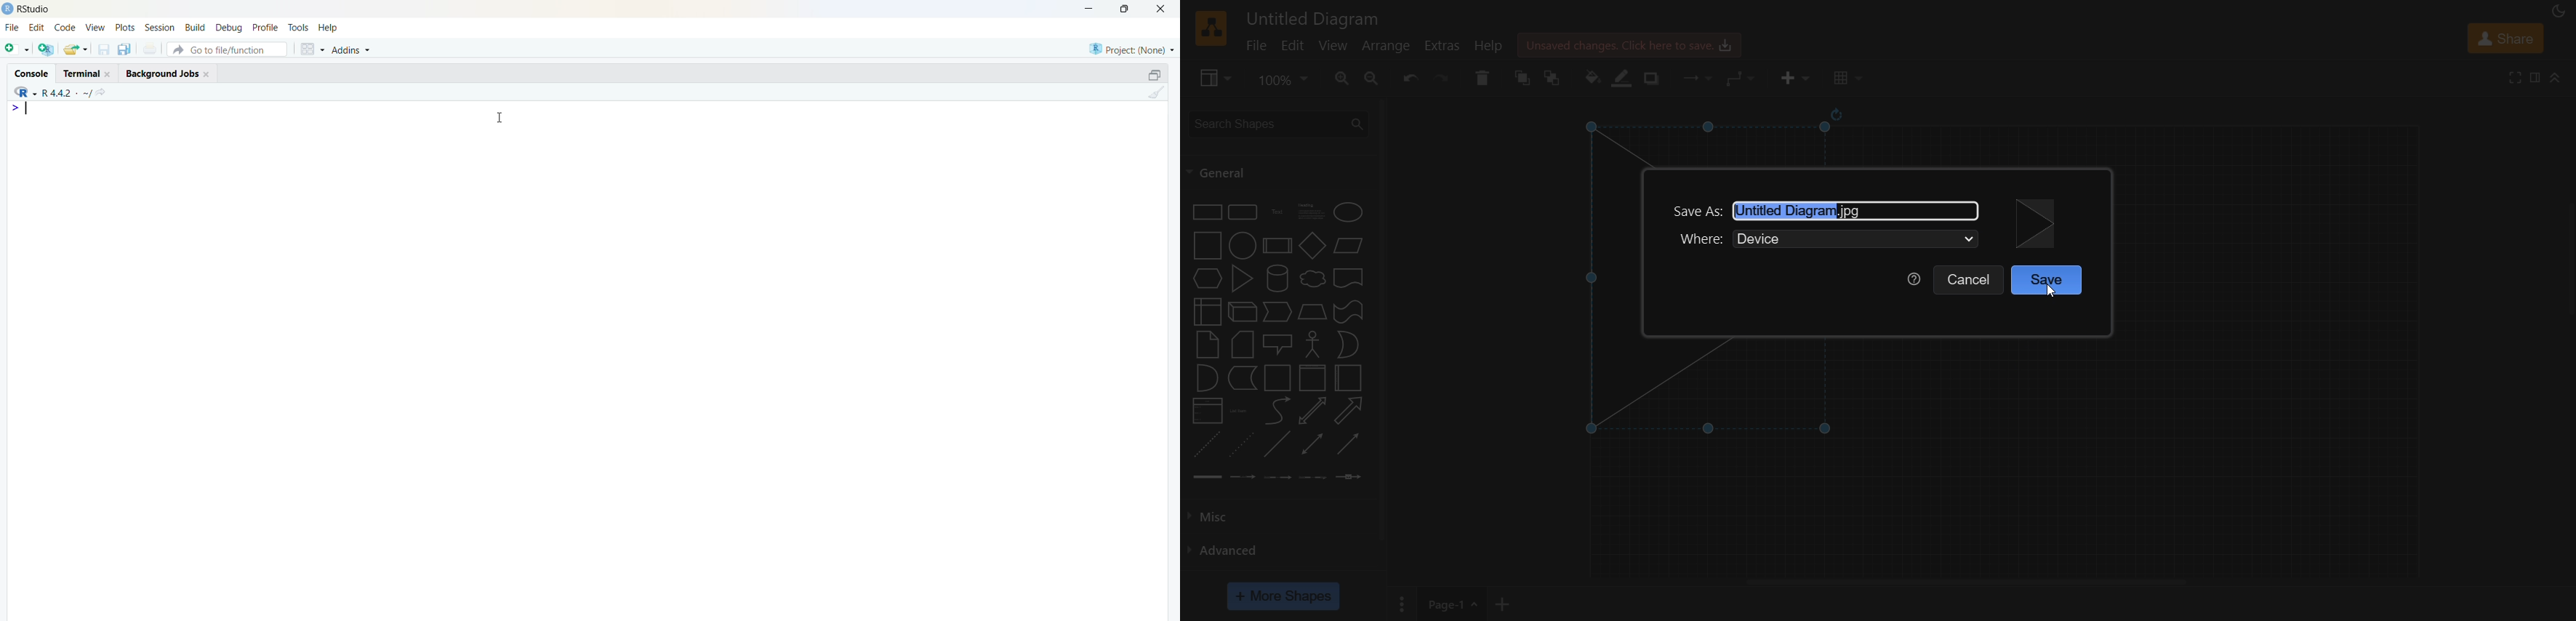  I want to click on maximize, so click(1155, 75).